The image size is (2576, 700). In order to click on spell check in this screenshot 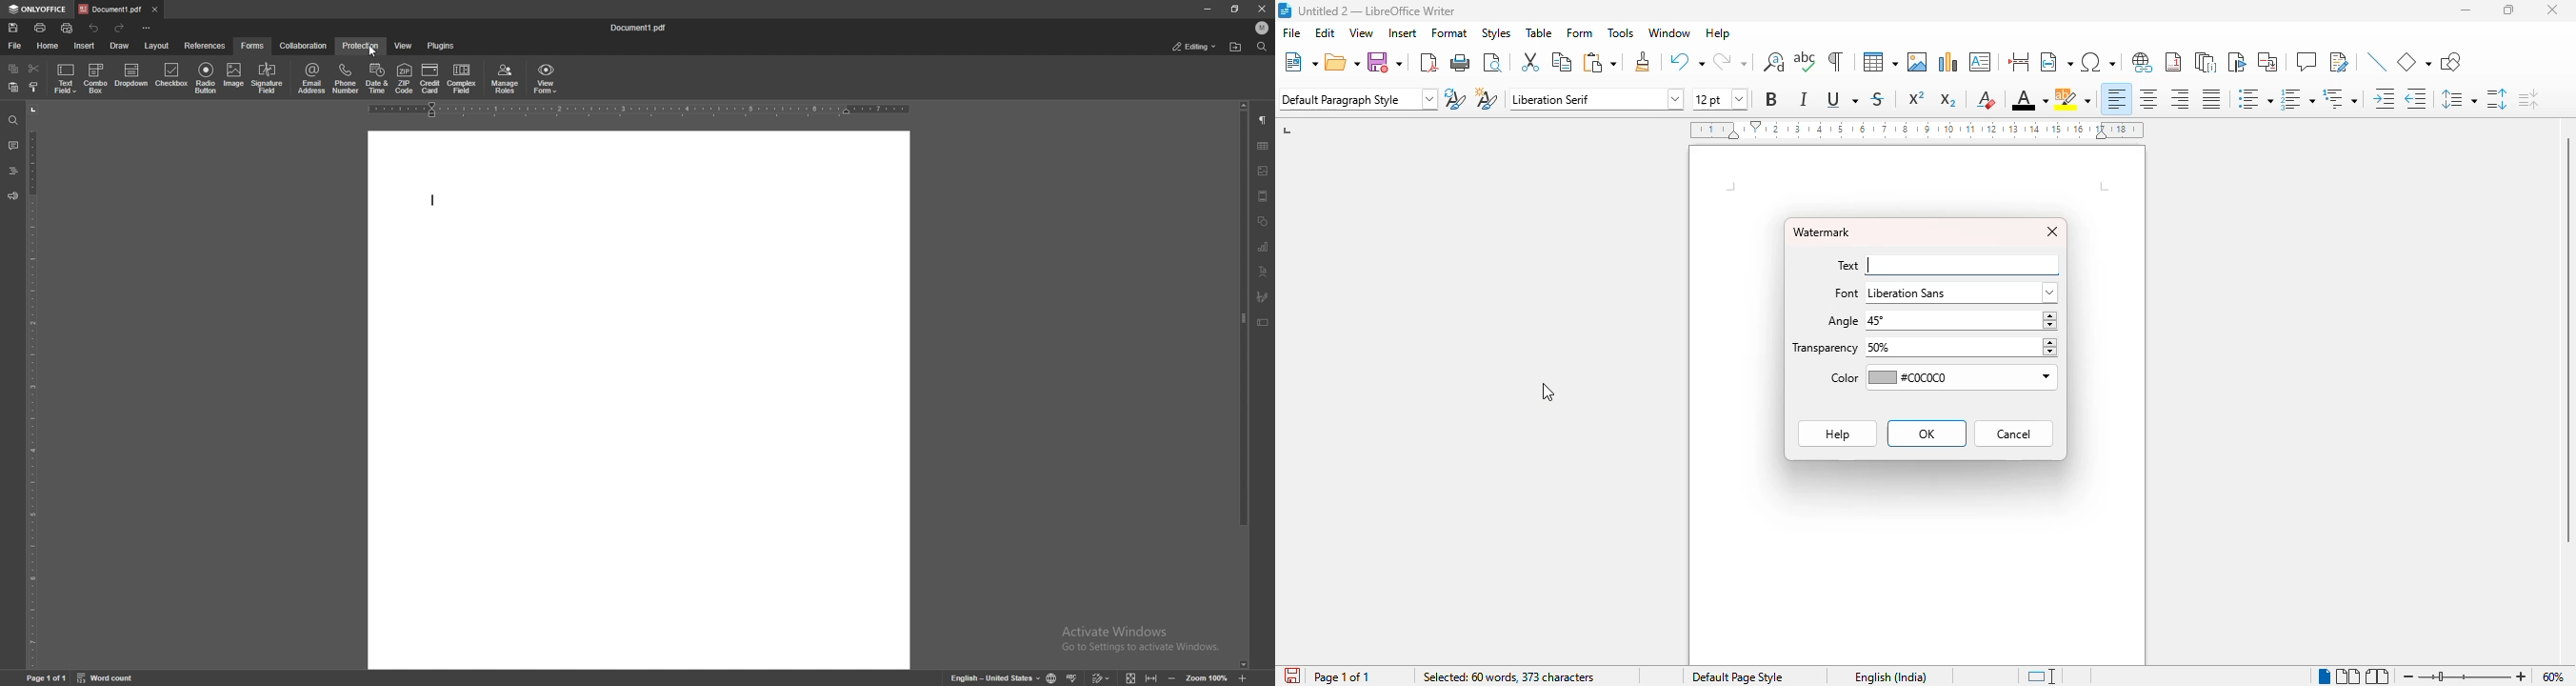, I will do `click(1074, 677)`.